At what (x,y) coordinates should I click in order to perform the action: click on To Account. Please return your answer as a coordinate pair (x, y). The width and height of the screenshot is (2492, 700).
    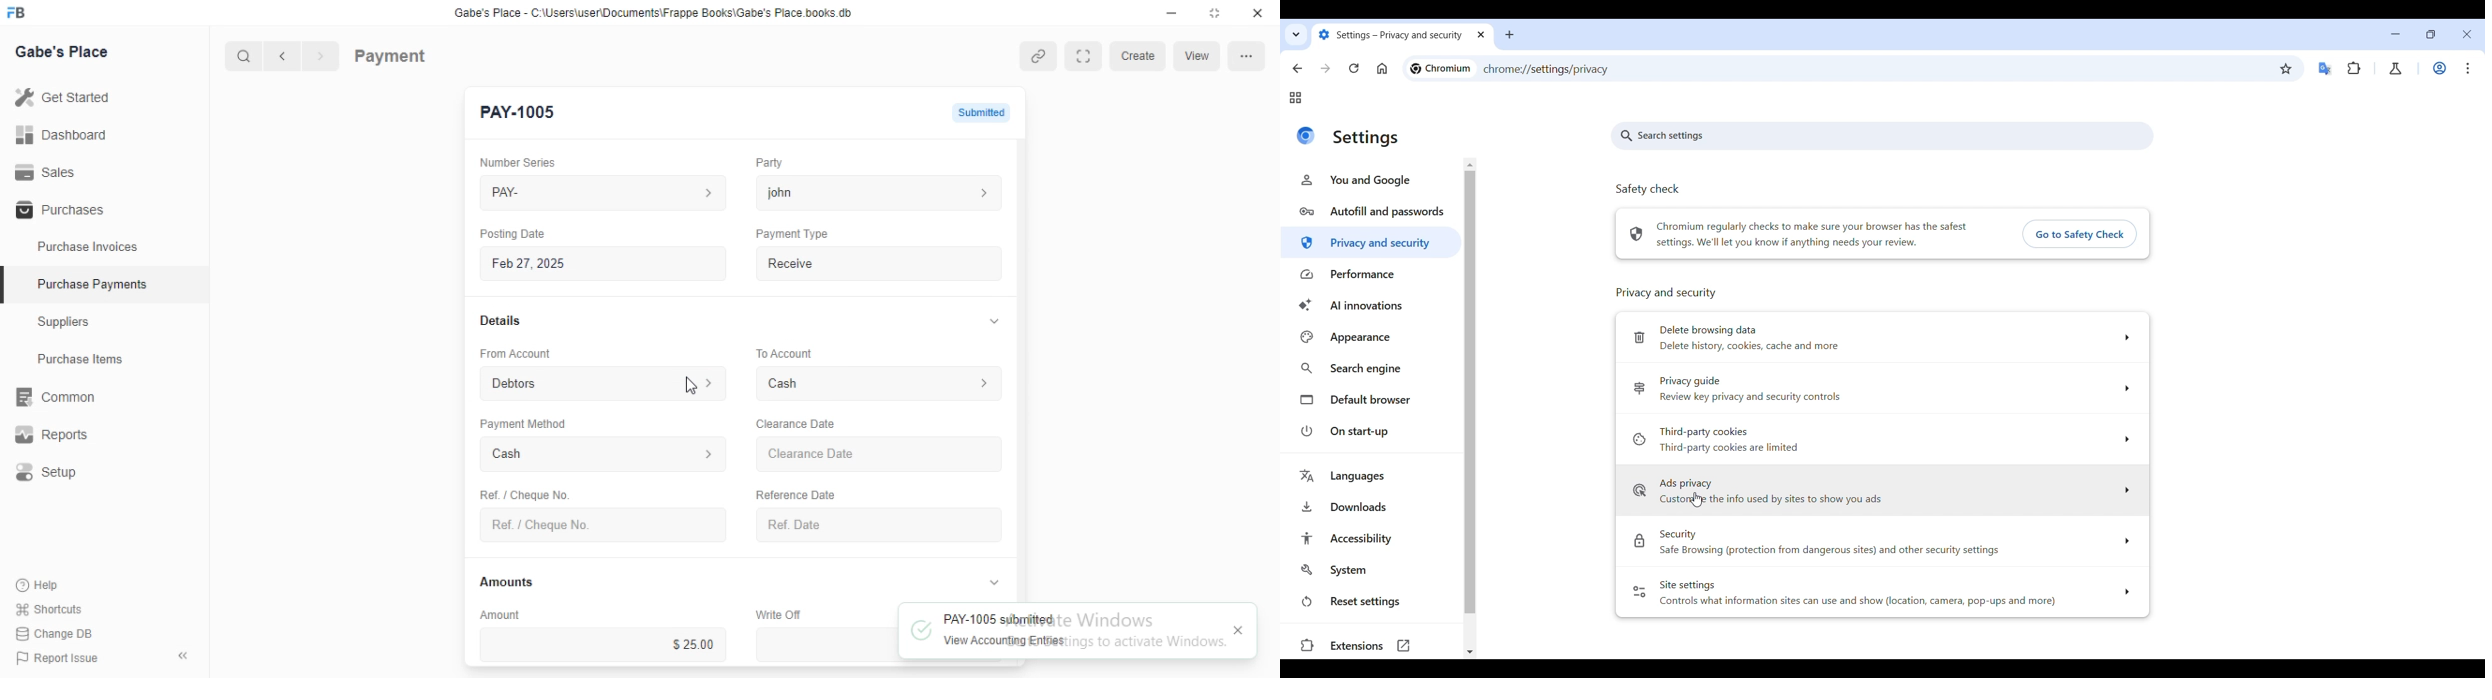
    Looking at the image, I should click on (782, 352).